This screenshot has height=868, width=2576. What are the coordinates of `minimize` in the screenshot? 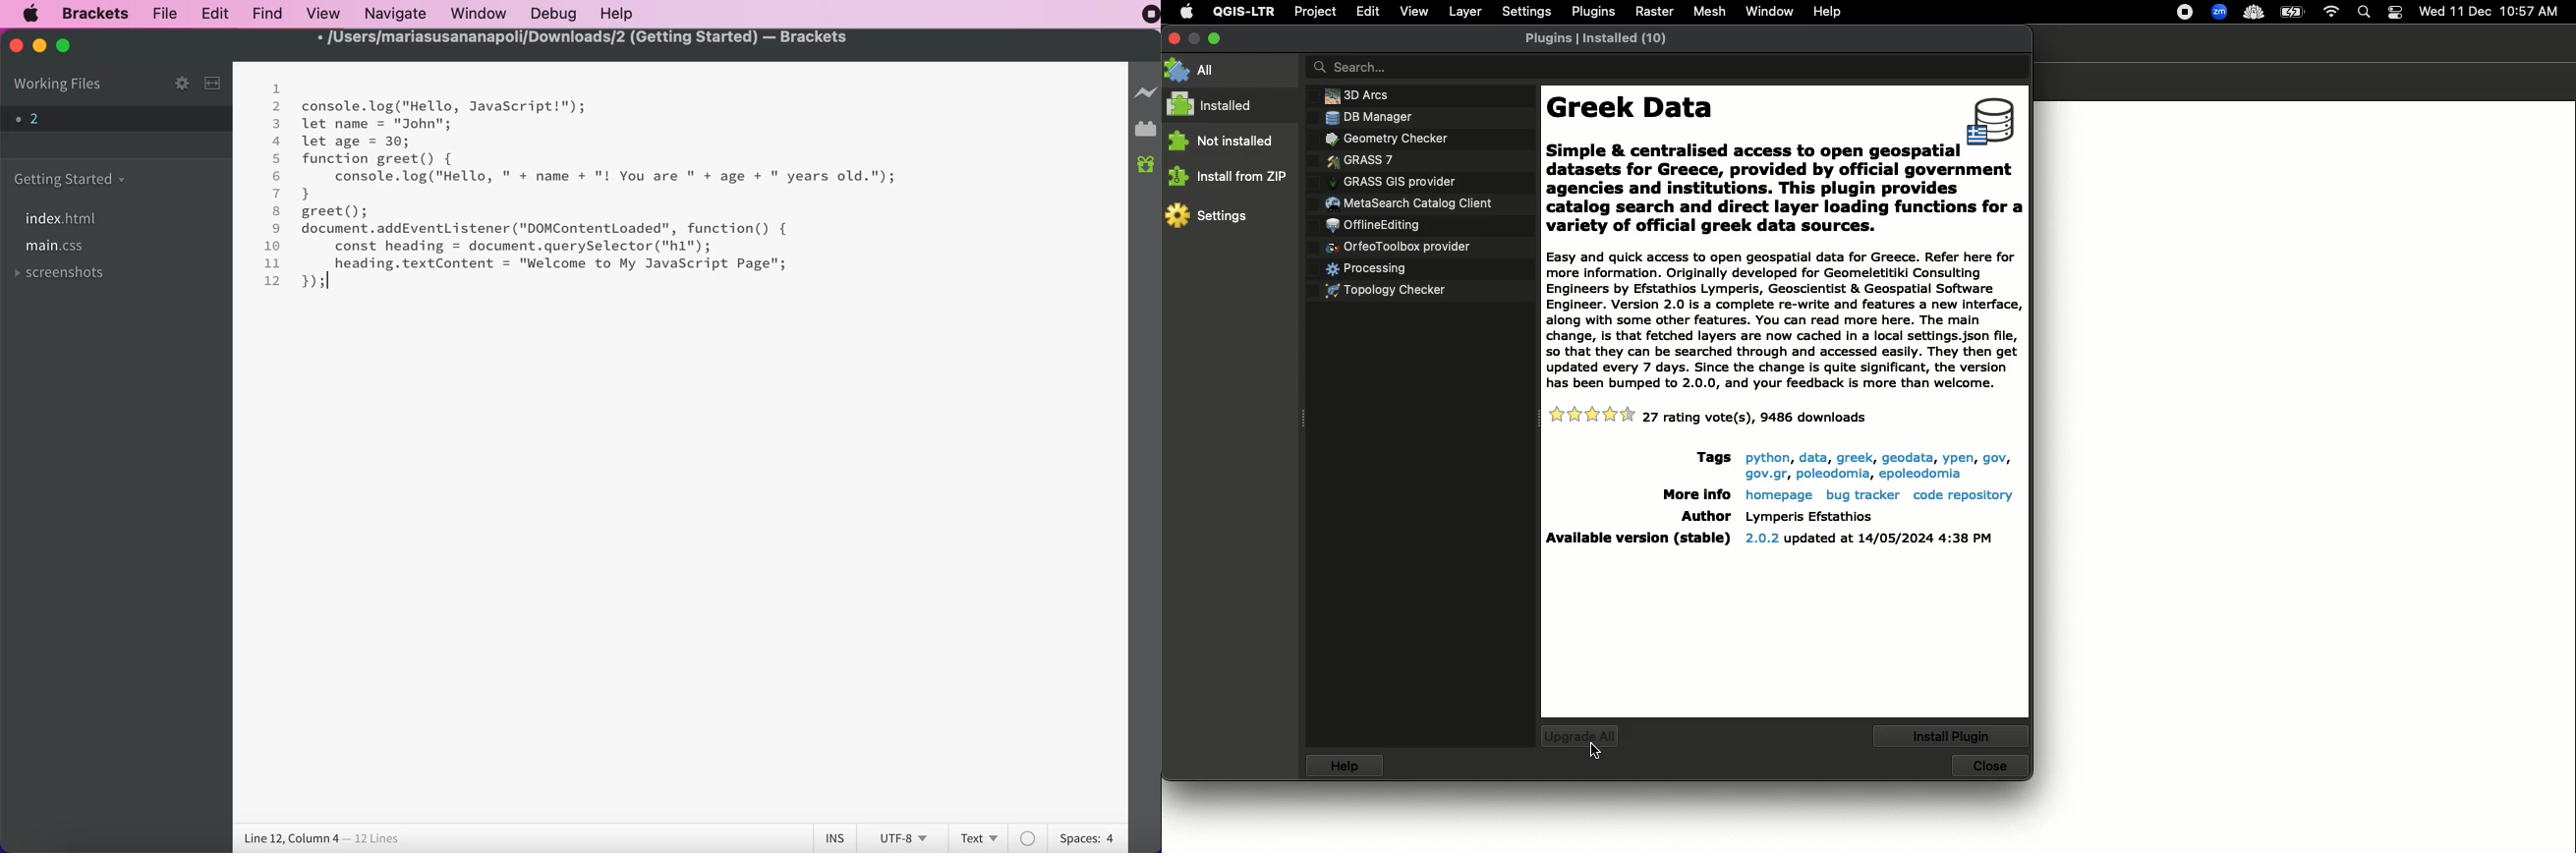 It's located at (39, 46).